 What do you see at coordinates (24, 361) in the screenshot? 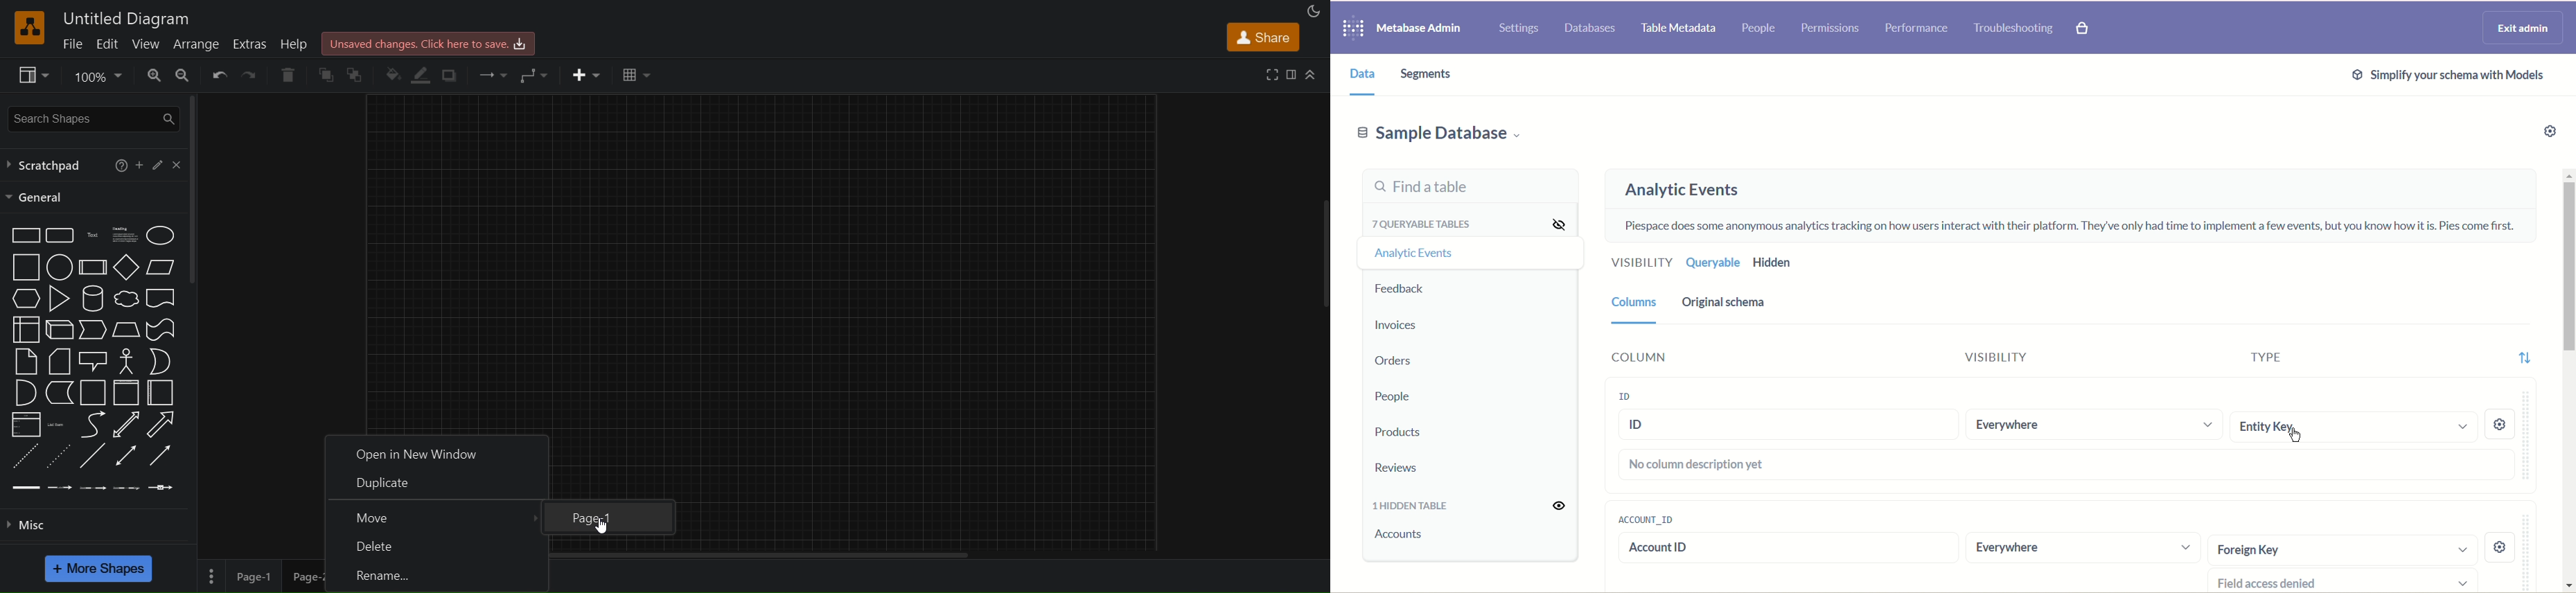
I see `note` at bounding box center [24, 361].